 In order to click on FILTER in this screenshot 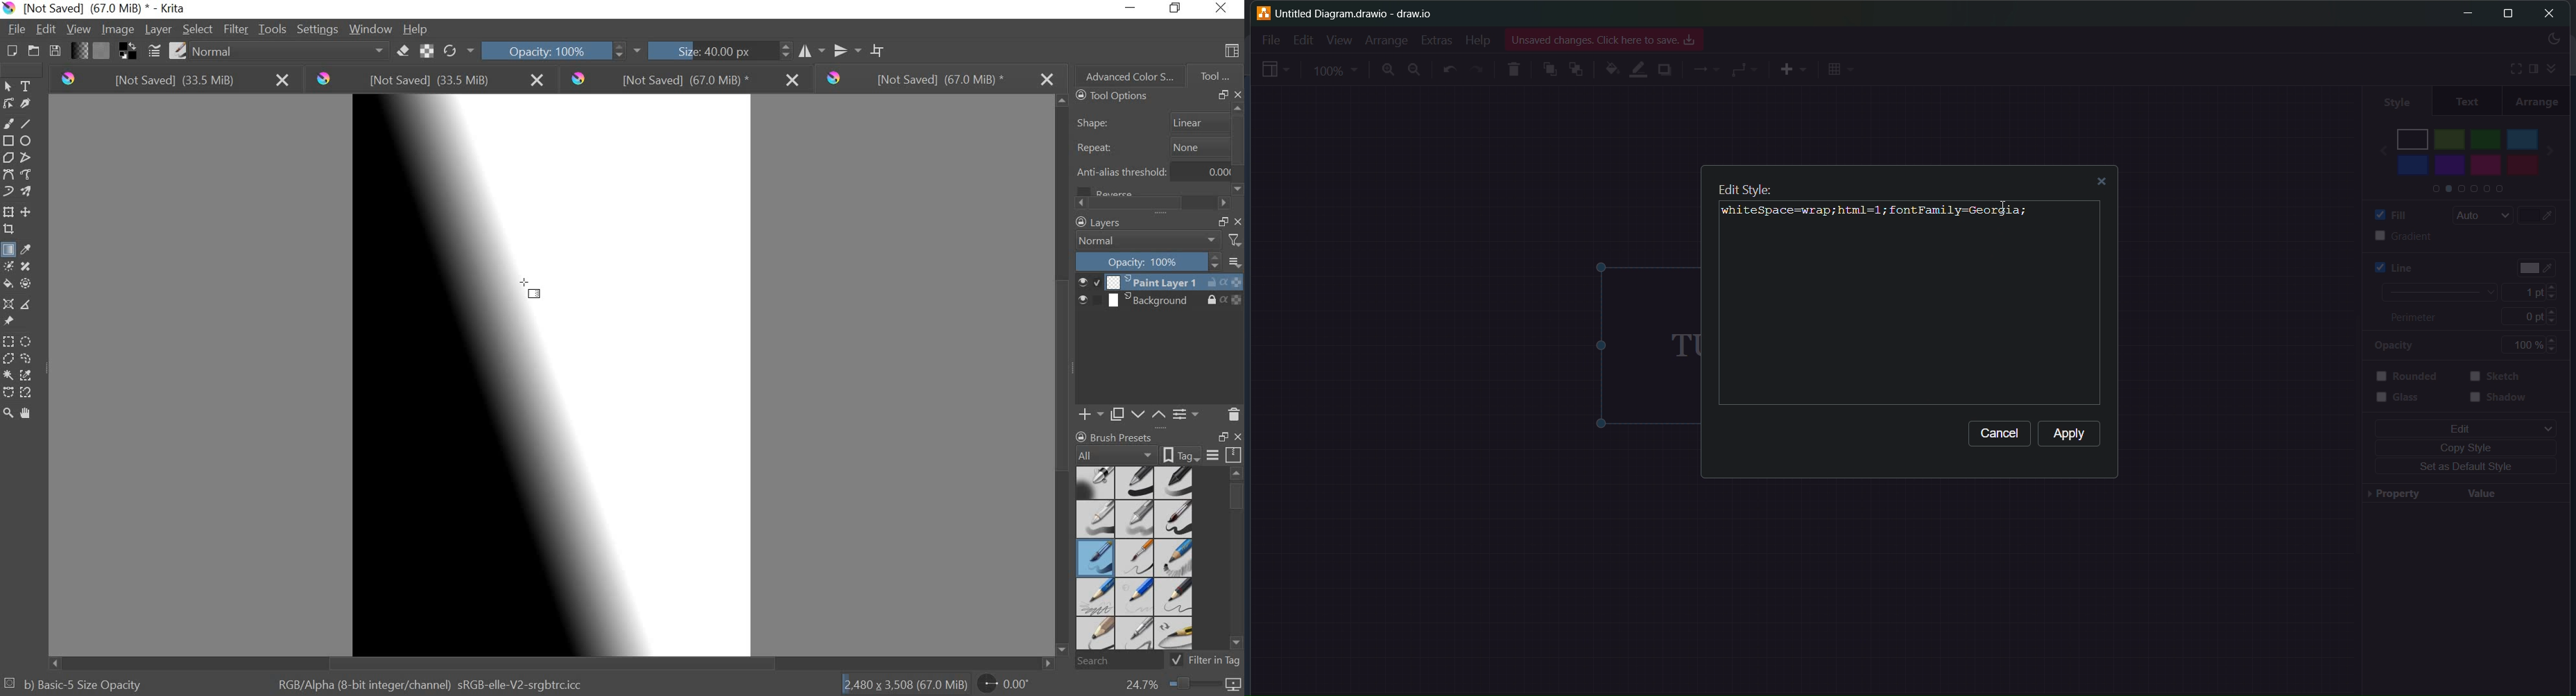, I will do `click(235, 29)`.